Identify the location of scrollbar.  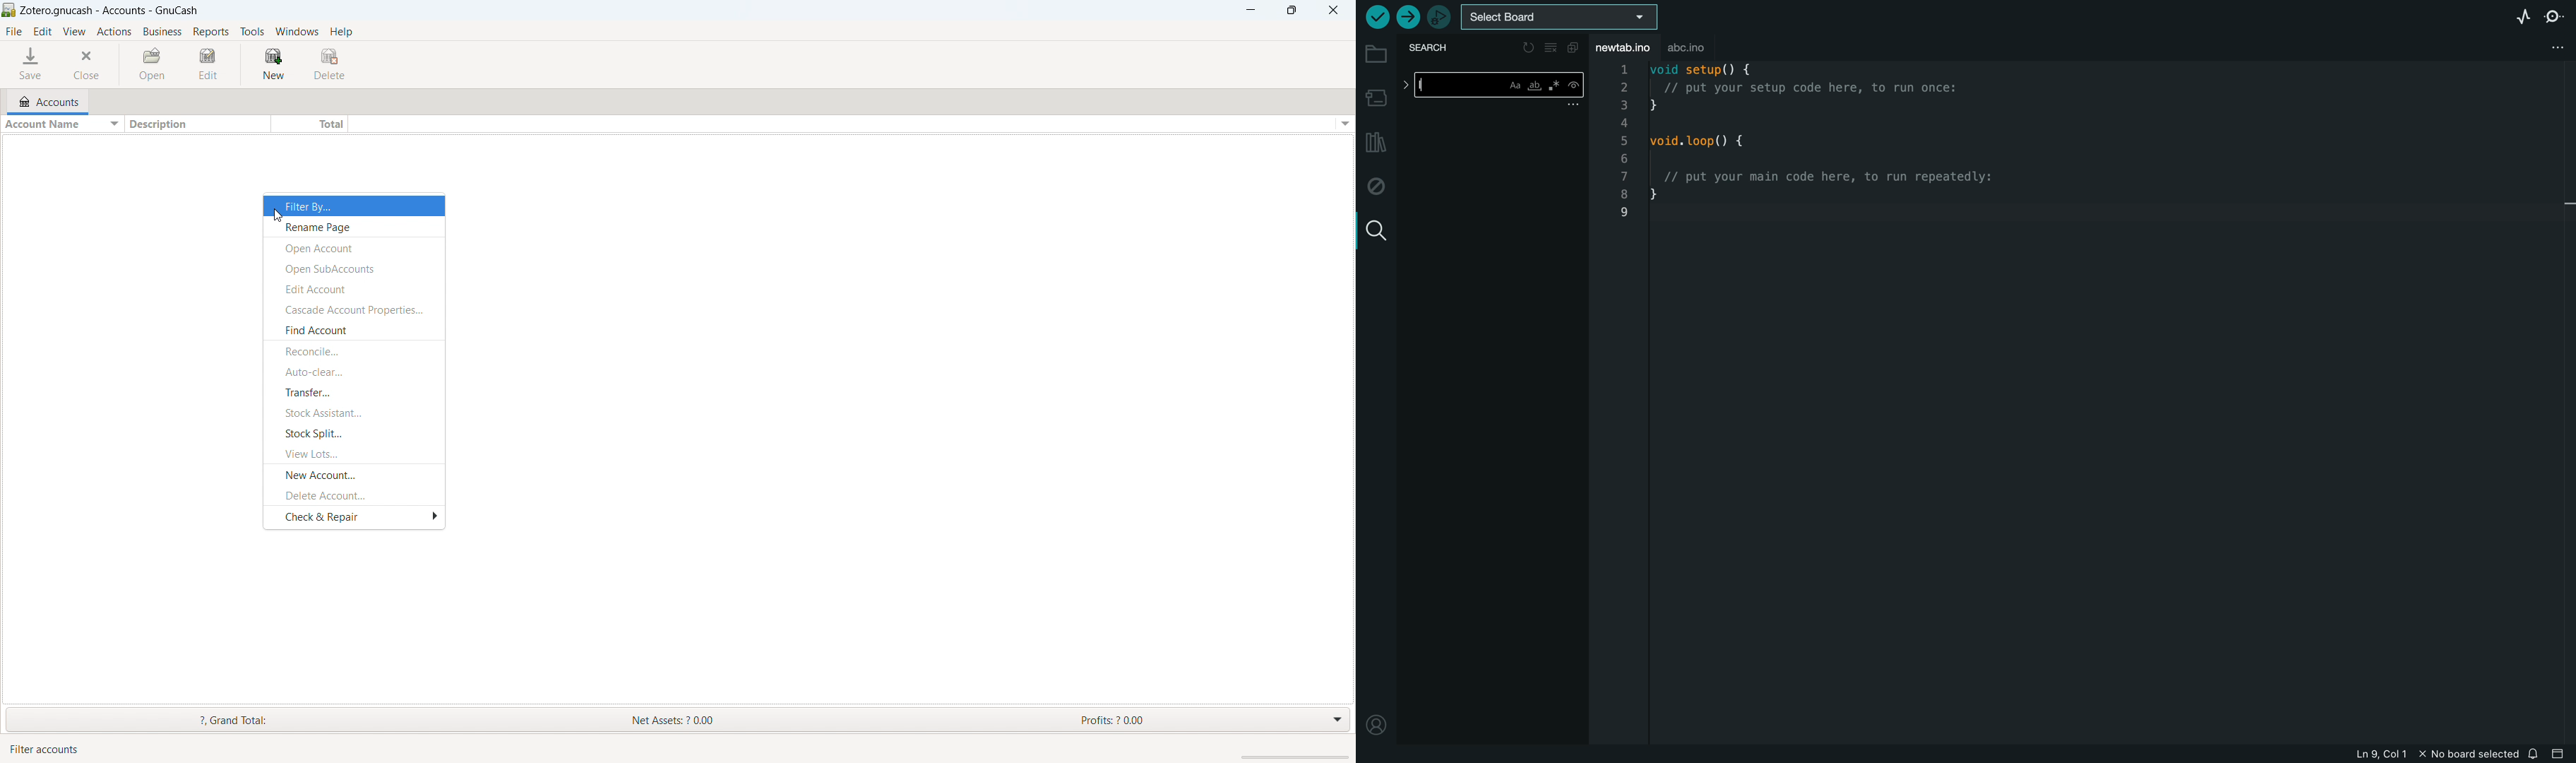
(1298, 757).